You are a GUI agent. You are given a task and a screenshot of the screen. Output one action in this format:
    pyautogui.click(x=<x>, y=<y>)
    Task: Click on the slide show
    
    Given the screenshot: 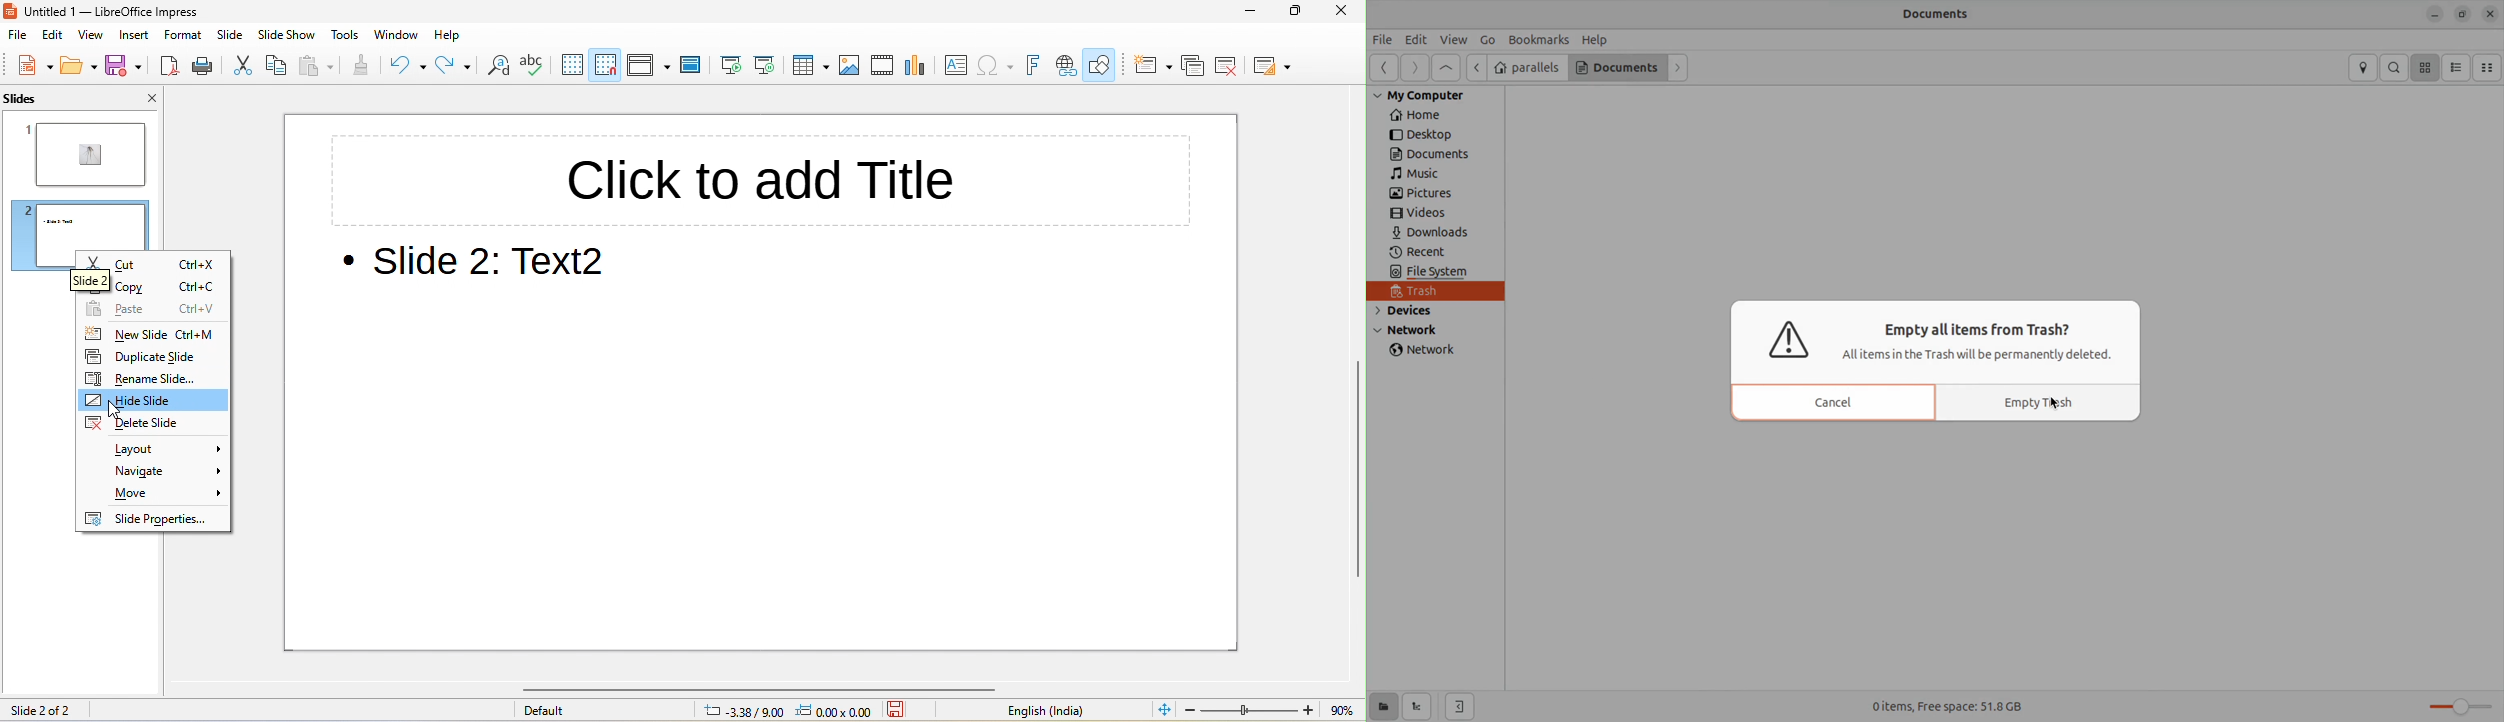 What is the action you would take?
    pyautogui.click(x=288, y=37)
    